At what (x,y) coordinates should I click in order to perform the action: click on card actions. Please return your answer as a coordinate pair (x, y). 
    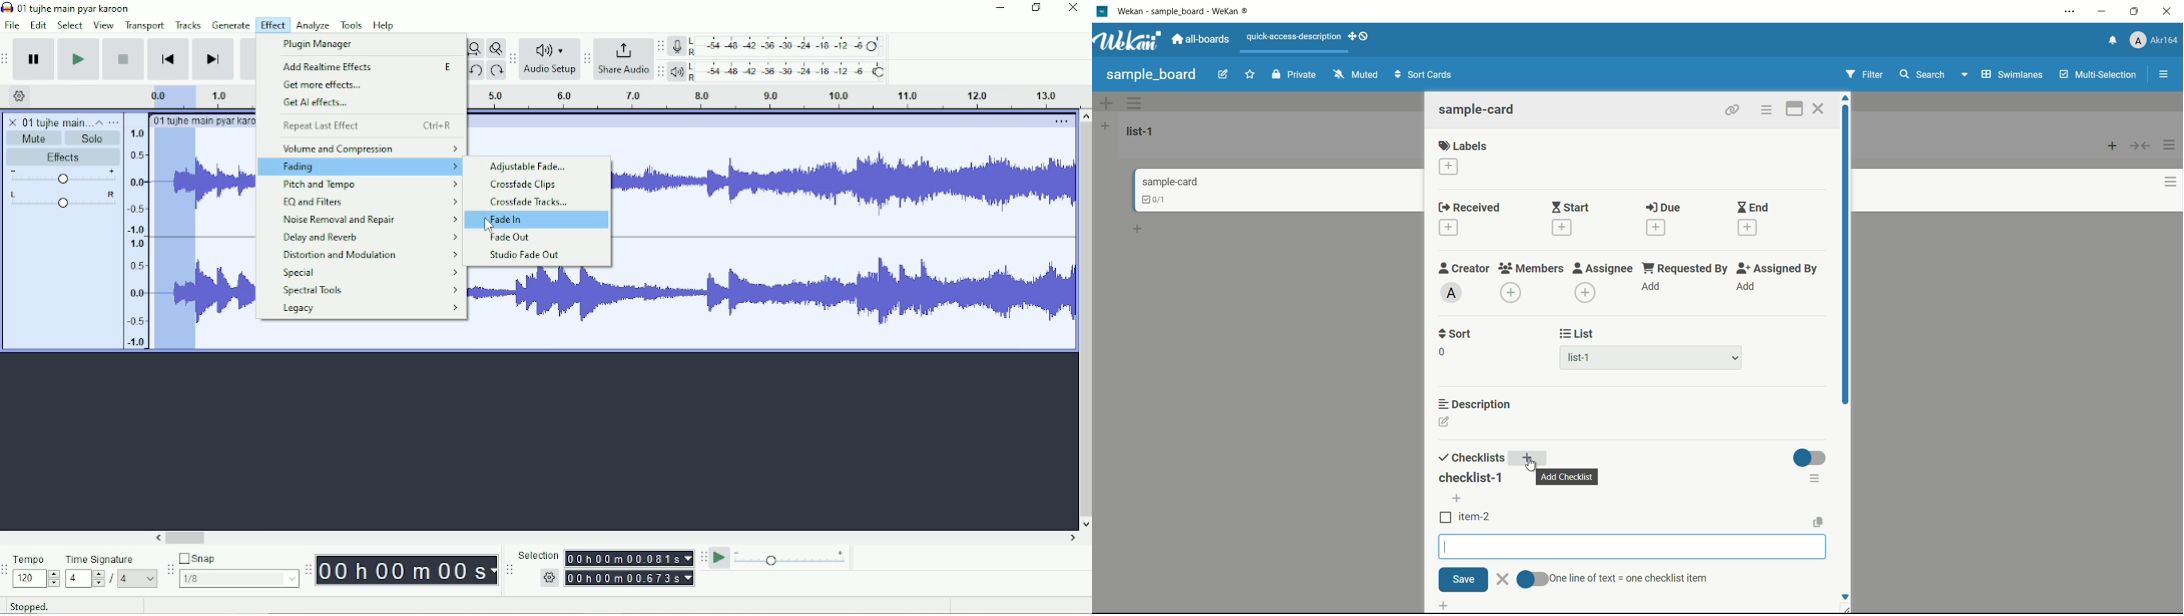
    Looking at the image, I should click on (1766, 110).